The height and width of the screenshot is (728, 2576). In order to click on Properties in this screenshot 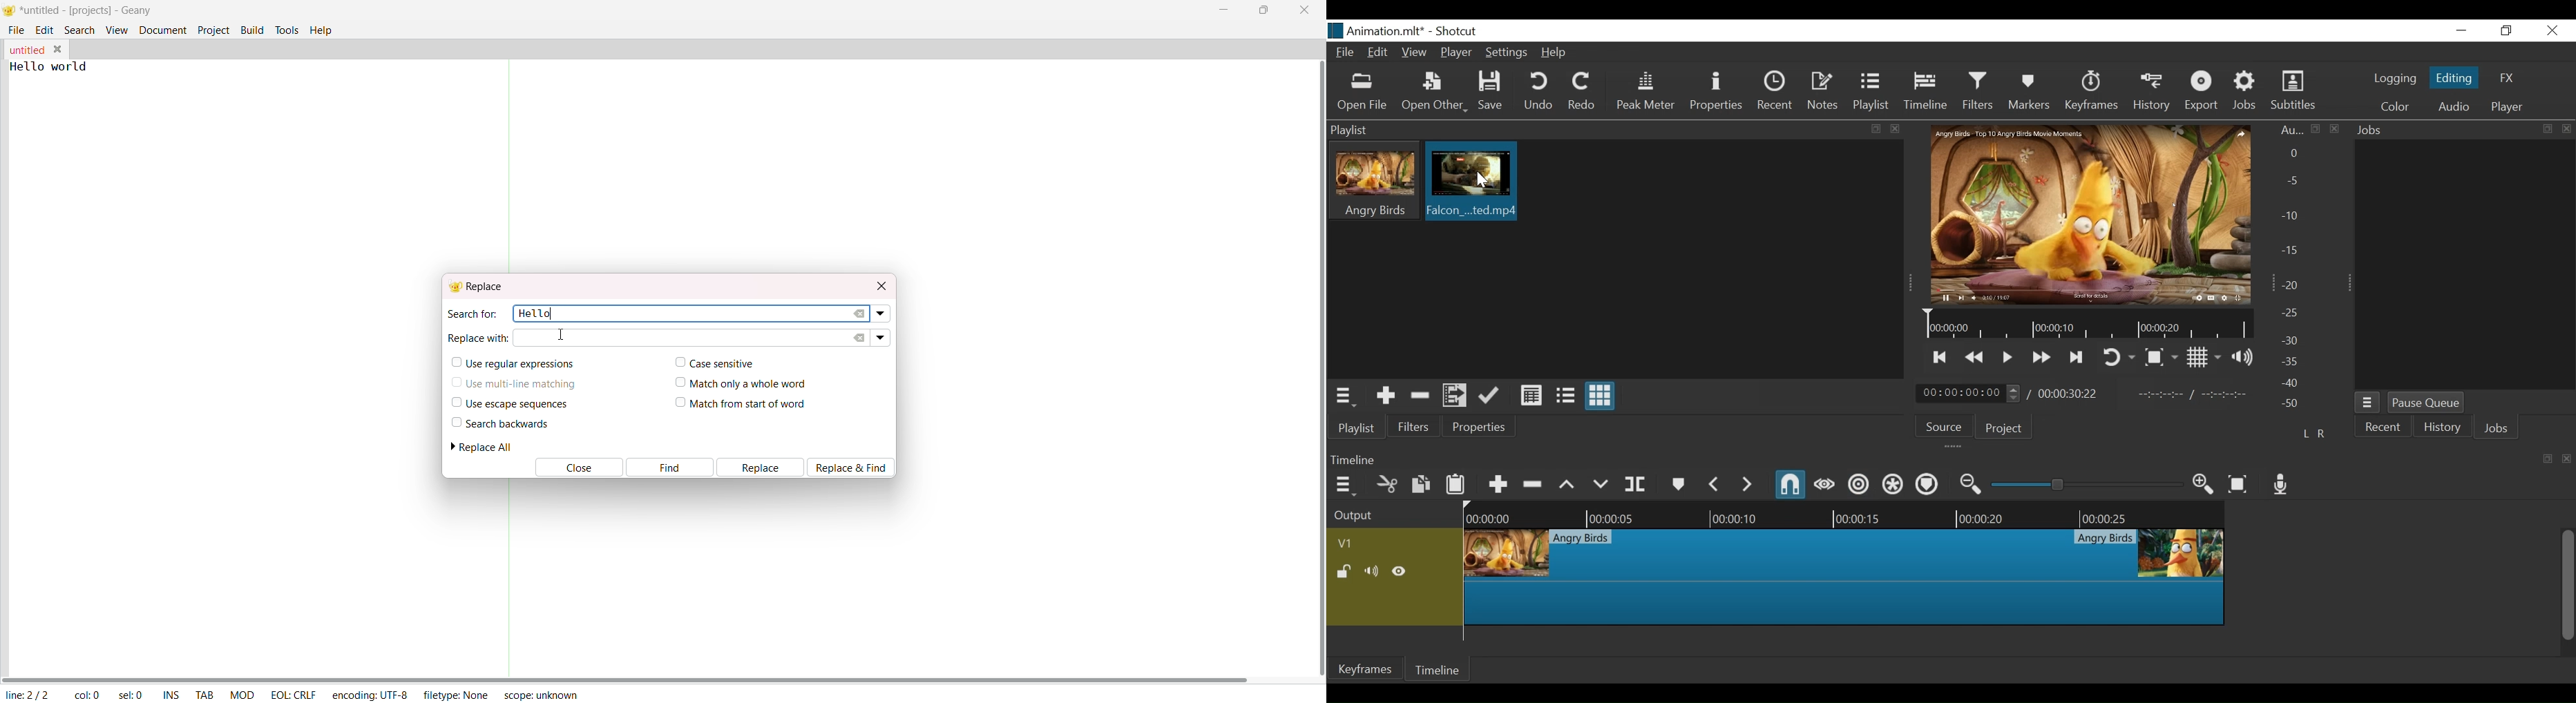, I will do `click(1718, 93)`.